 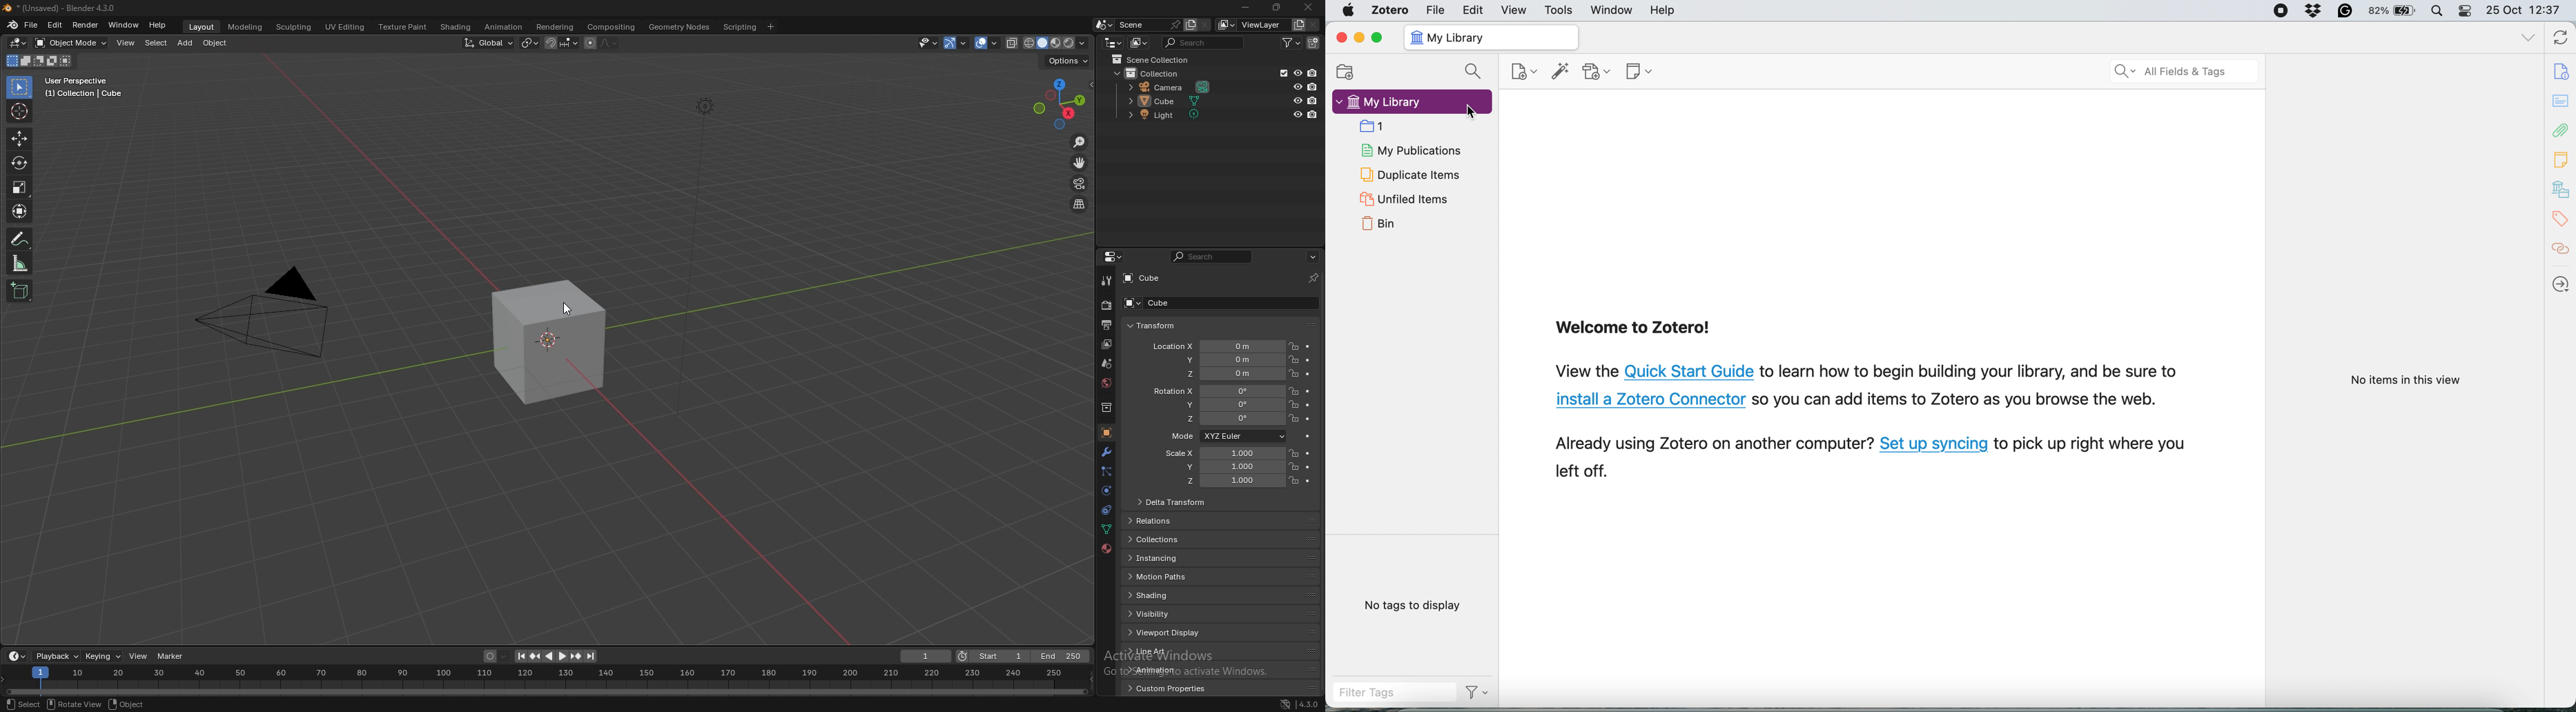 What do you see at coordinates (1640, 329) in the screenshot?
I see `Welcome to Zotero!` at bounding box center [1640, 329].